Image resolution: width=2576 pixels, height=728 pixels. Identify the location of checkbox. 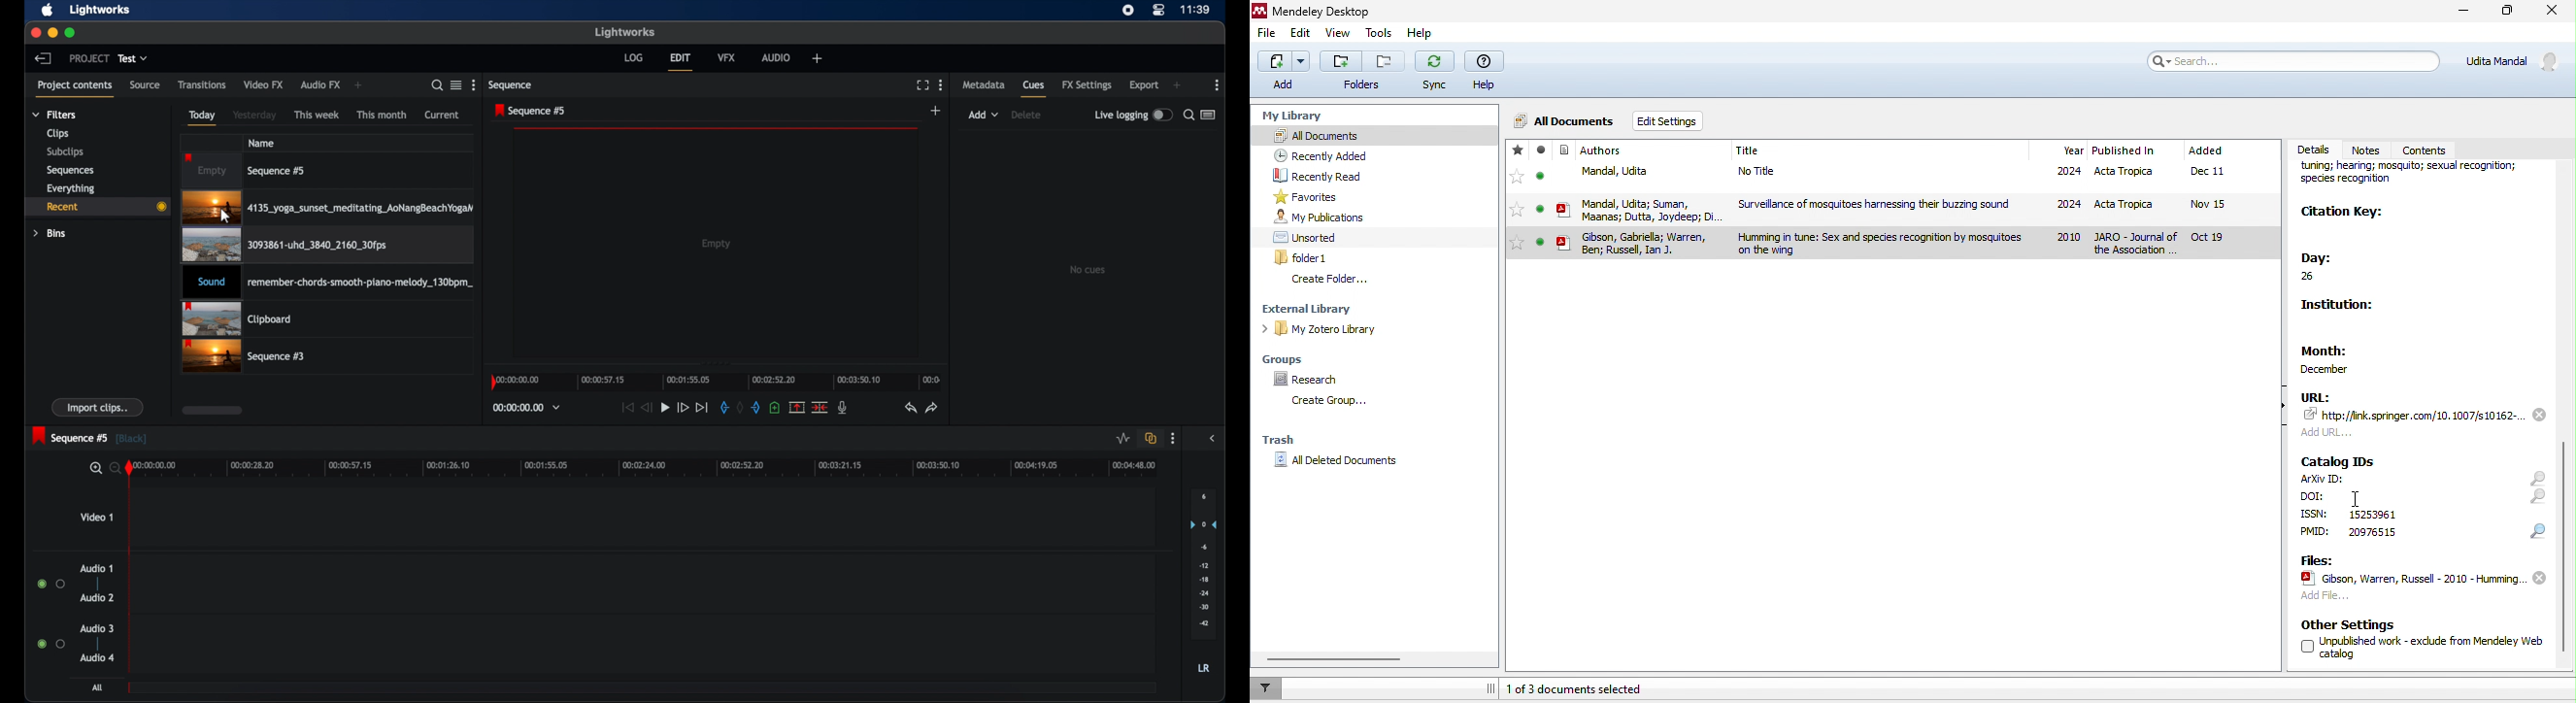
(2306, 647).